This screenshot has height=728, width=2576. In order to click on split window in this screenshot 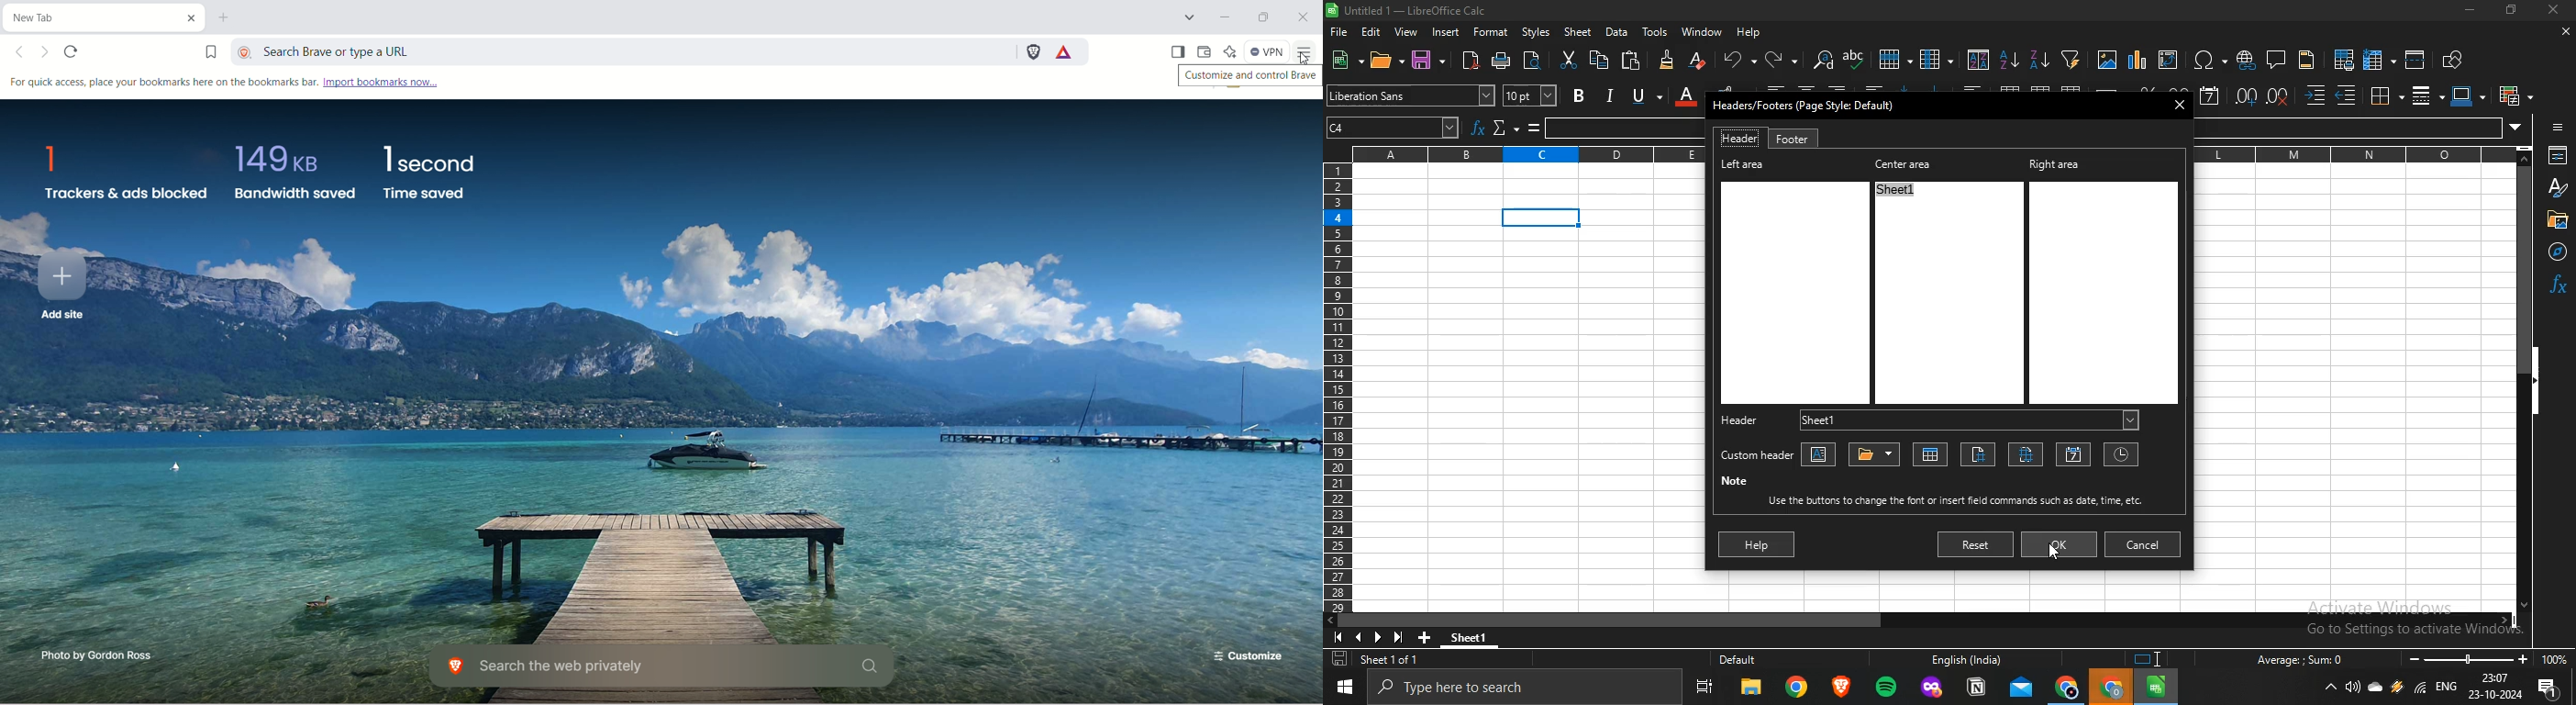, I will do `click(2415, 59)`.